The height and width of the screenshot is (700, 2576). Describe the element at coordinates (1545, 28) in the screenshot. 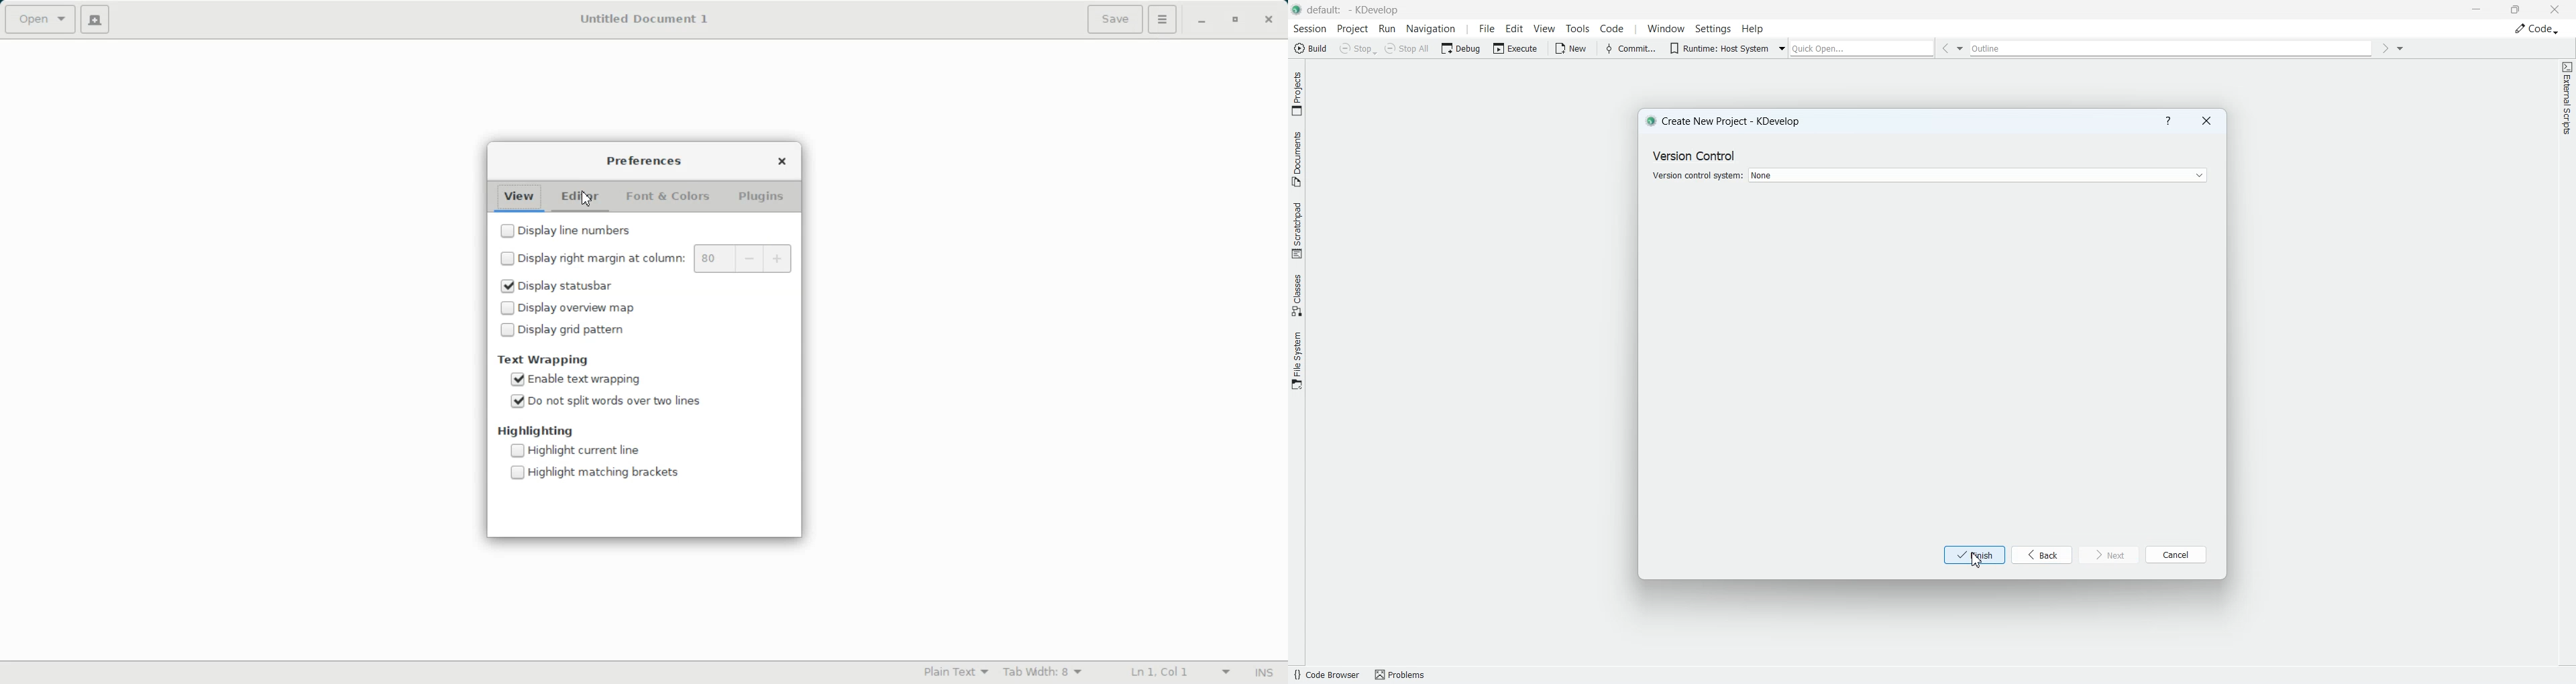

I see `View` at that location.